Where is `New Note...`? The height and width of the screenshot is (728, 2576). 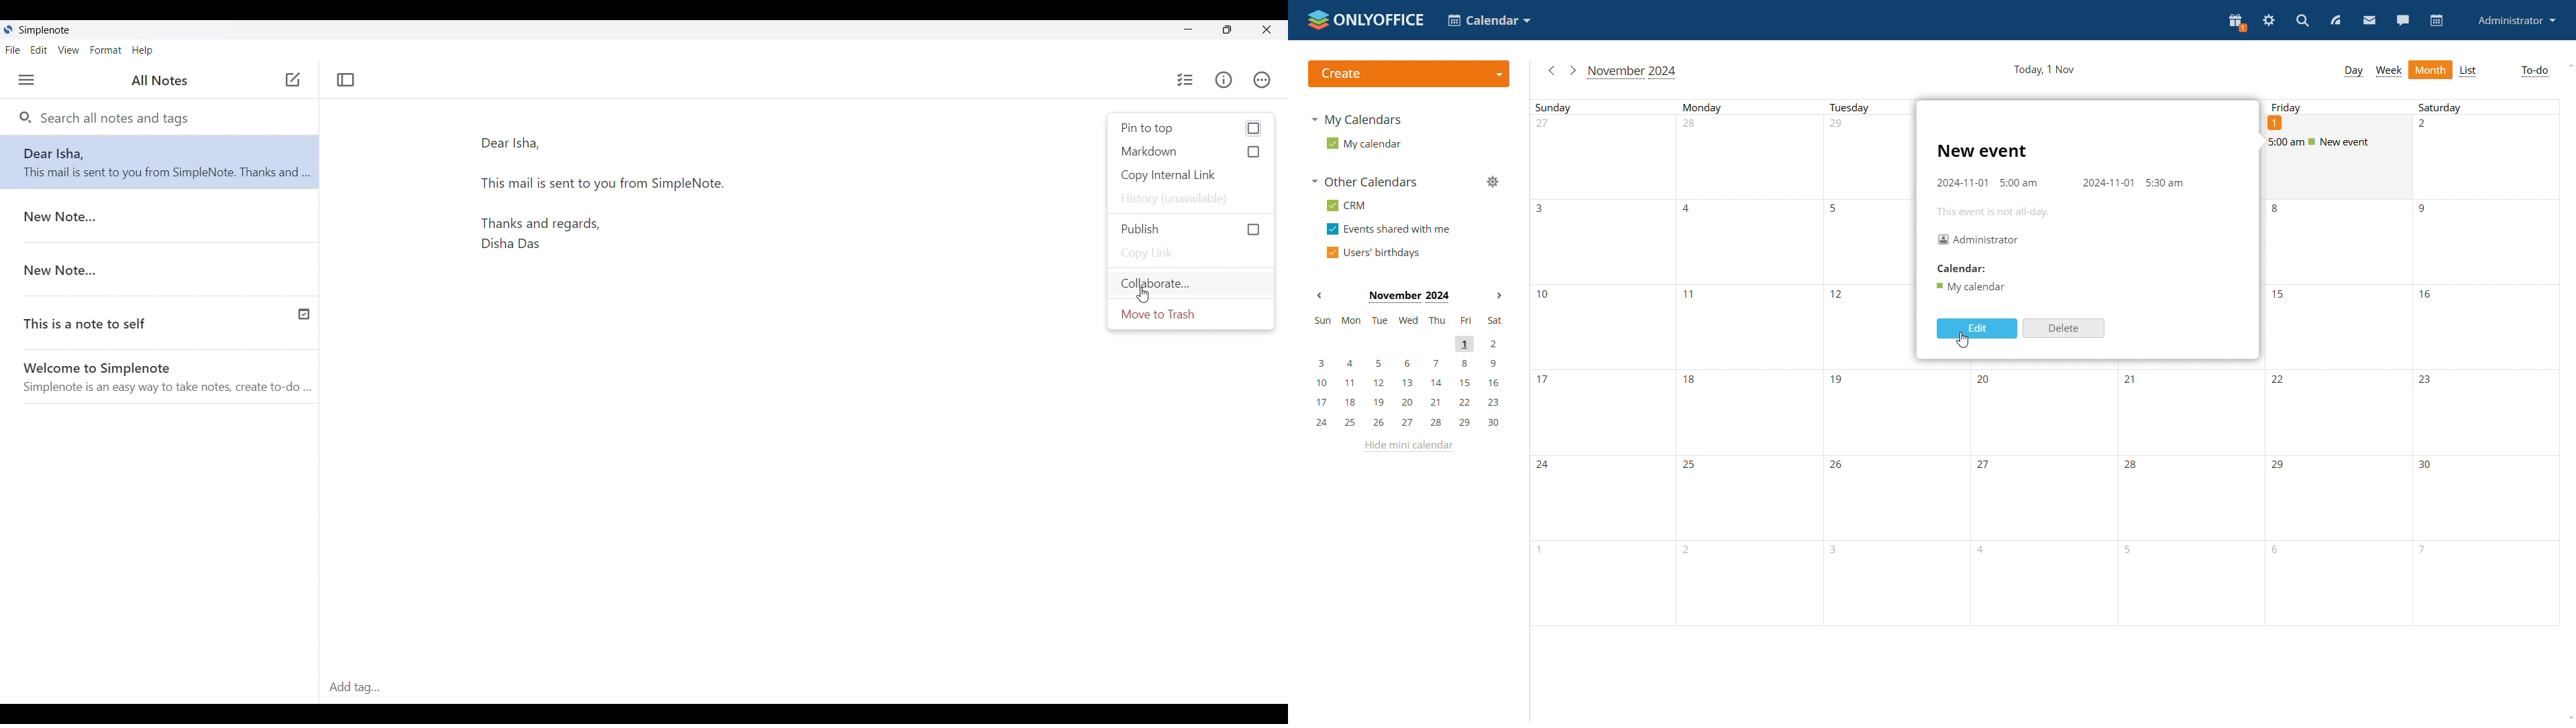 New Note... is located at coordinates (158, 215).